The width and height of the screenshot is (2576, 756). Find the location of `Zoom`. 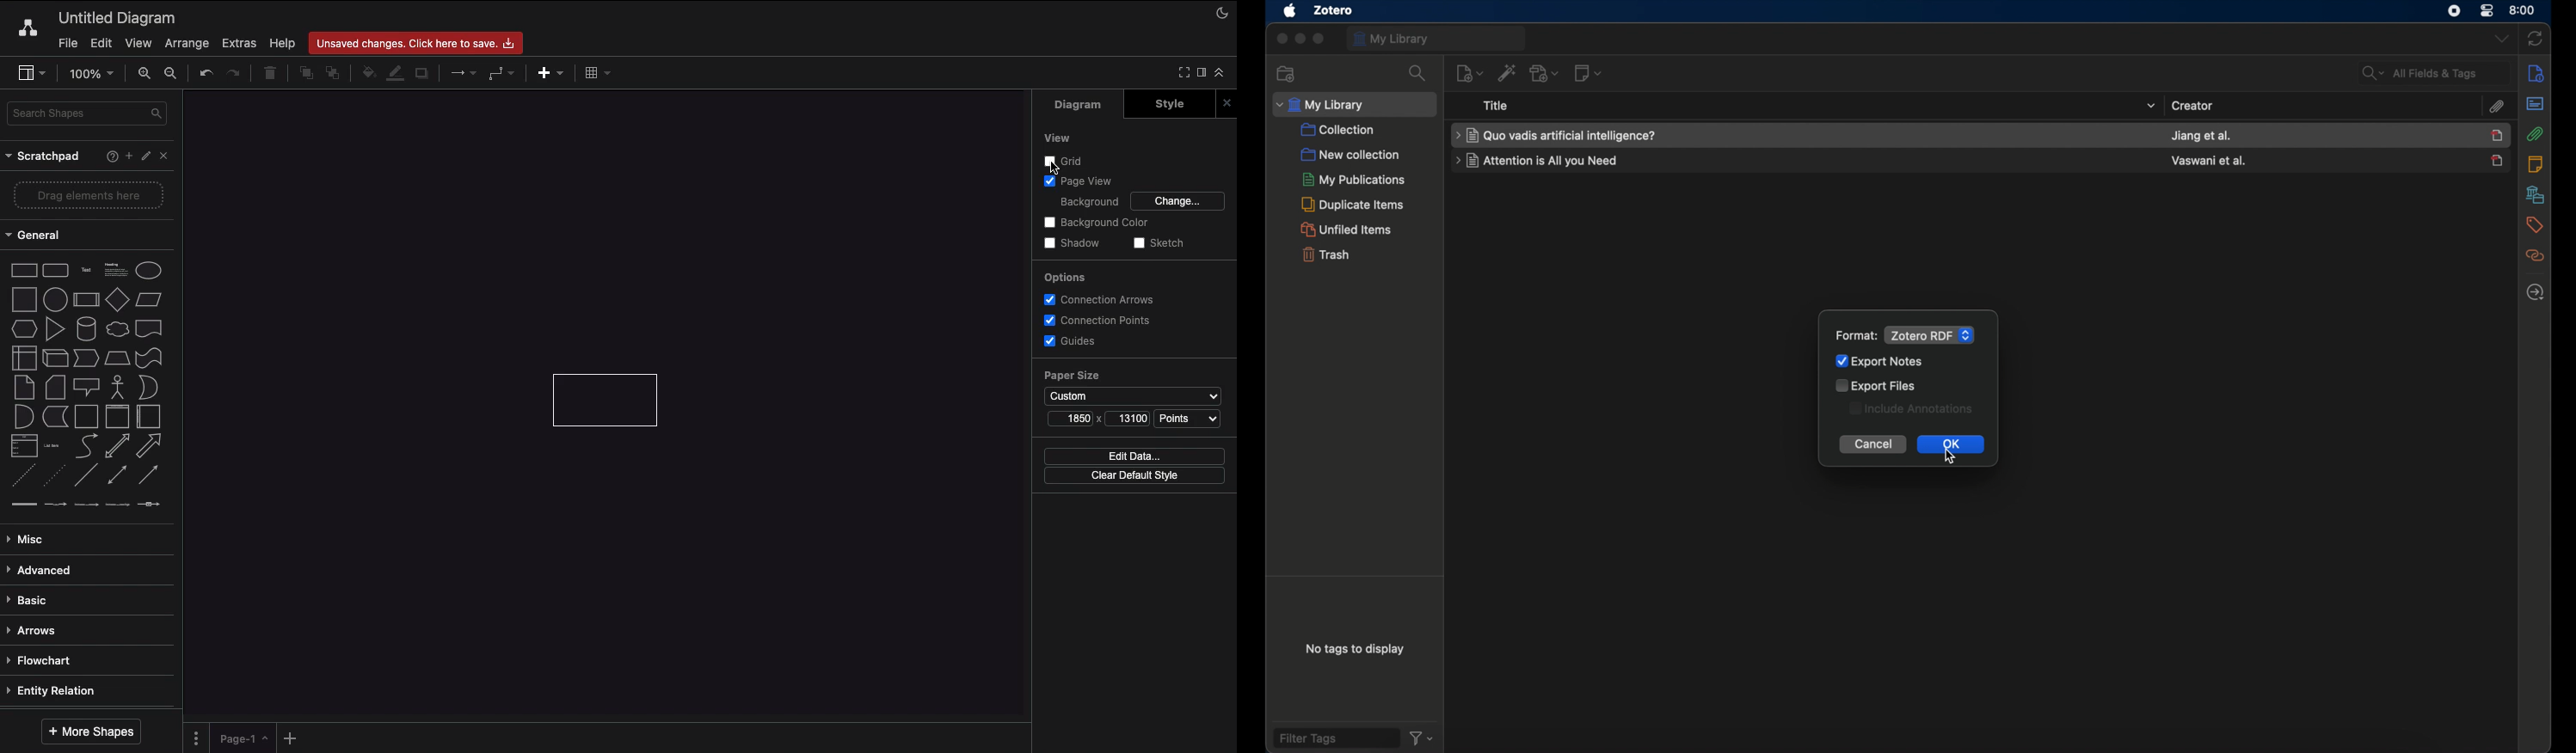

Zoom is located at coordinates (93, 76).